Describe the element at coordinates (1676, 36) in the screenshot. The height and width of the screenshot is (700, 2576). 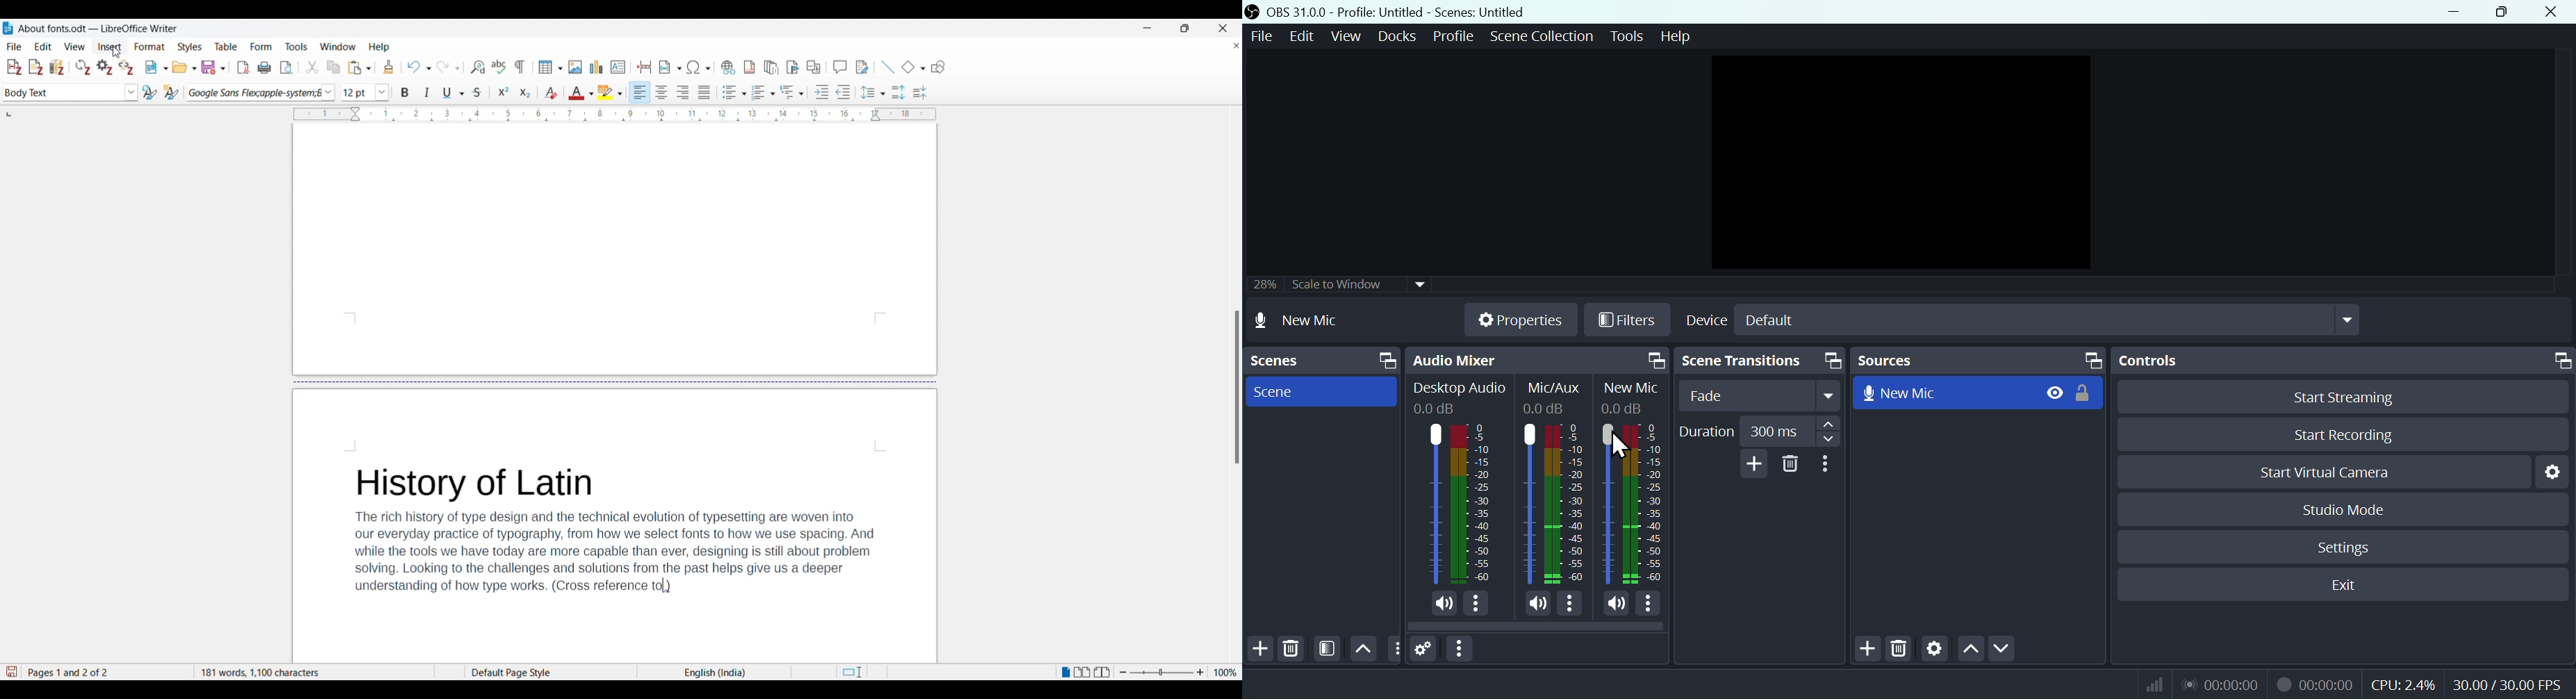
I see `help` at that location.